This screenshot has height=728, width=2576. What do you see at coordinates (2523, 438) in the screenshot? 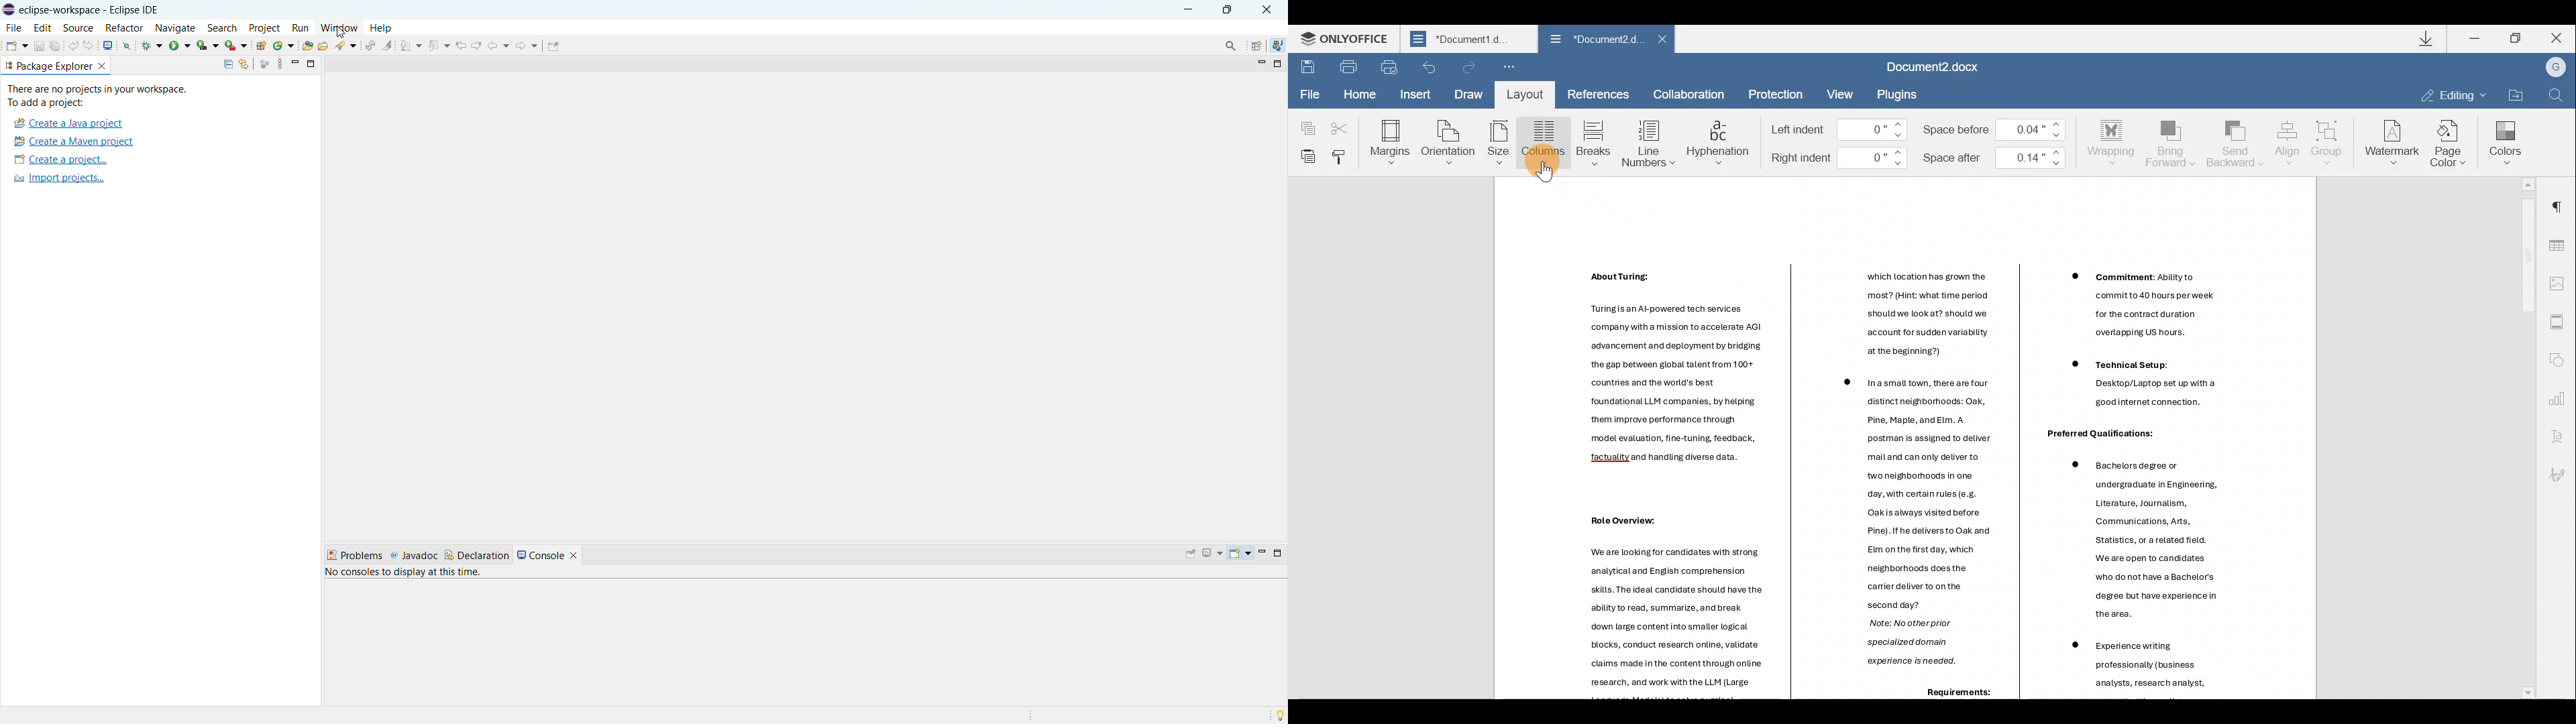
I see `Scroll bar` at bounding box center [2523, 438].